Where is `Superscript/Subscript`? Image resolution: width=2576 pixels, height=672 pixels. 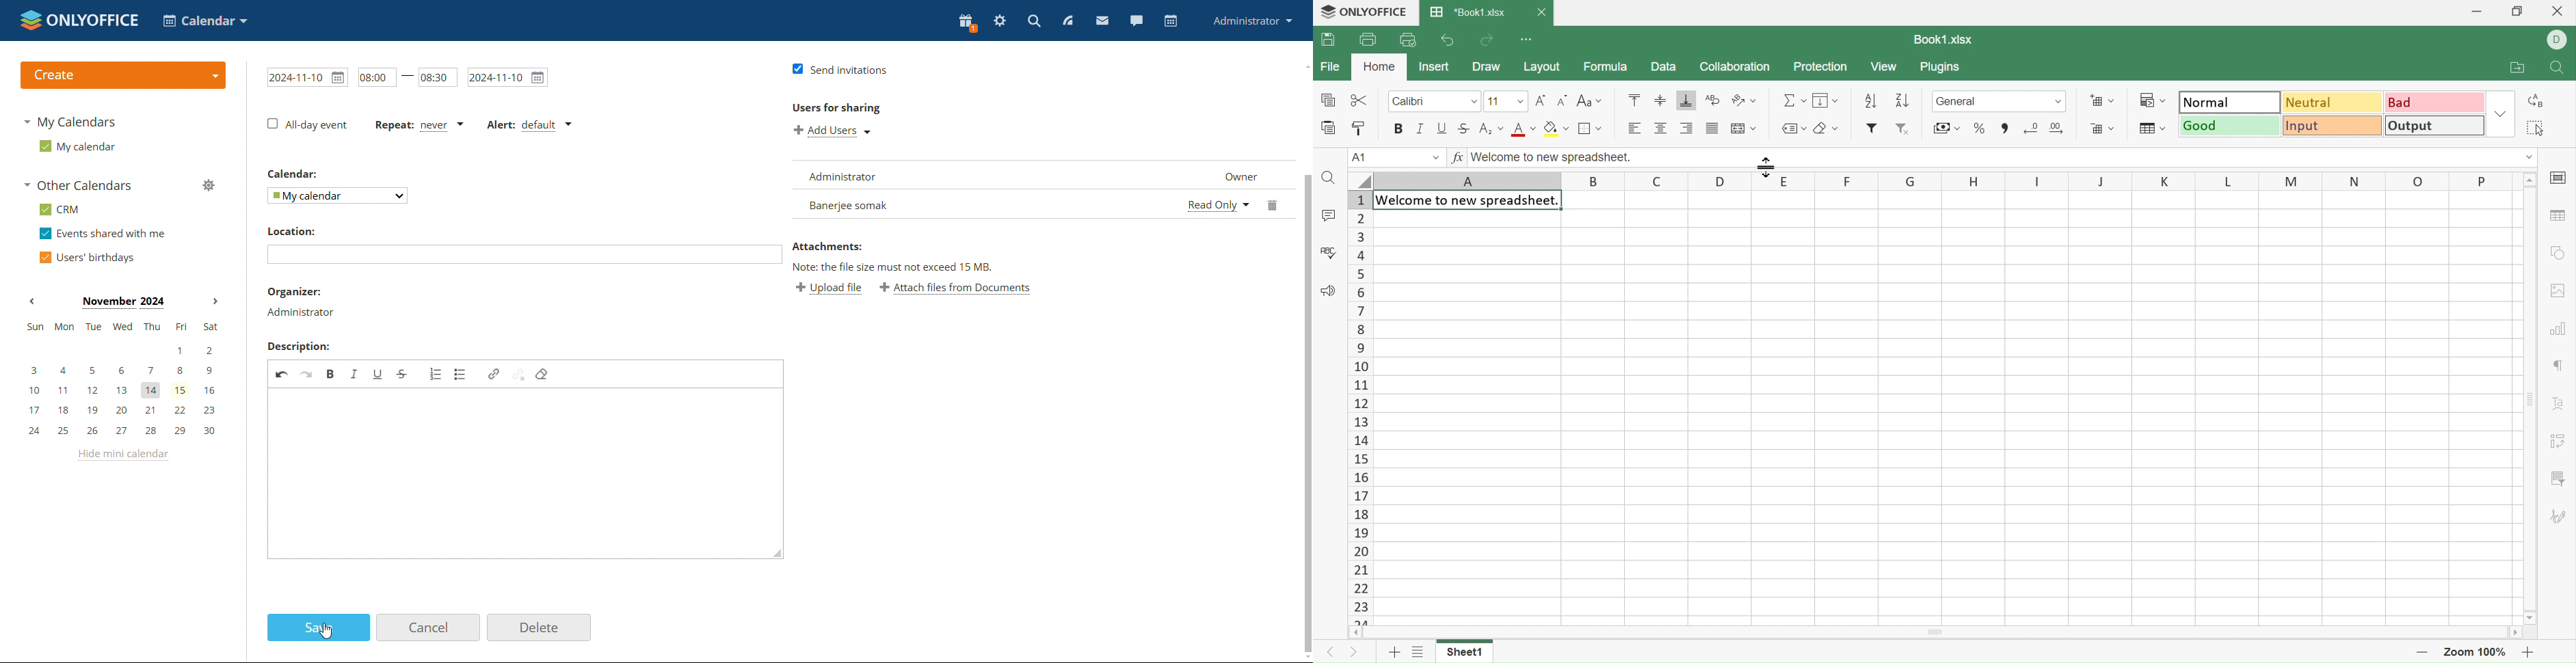
Superscript/Subscript is located at coordinates (1492, 128).